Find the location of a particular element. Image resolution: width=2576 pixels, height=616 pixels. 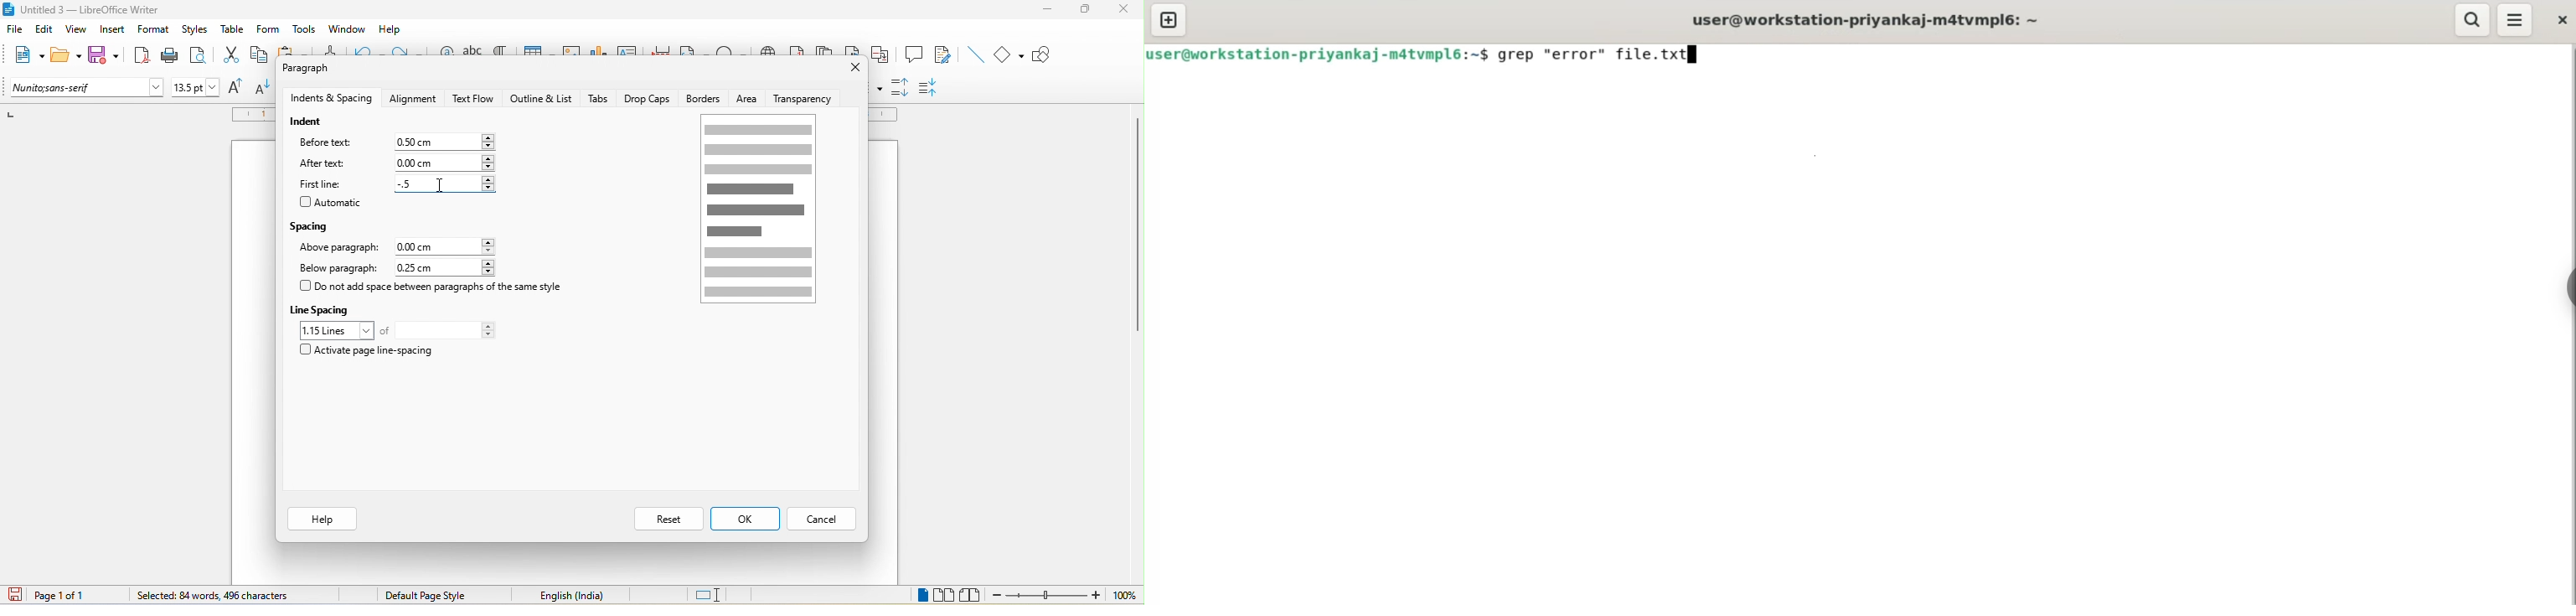

default page style is located at coordinates (428, 596).